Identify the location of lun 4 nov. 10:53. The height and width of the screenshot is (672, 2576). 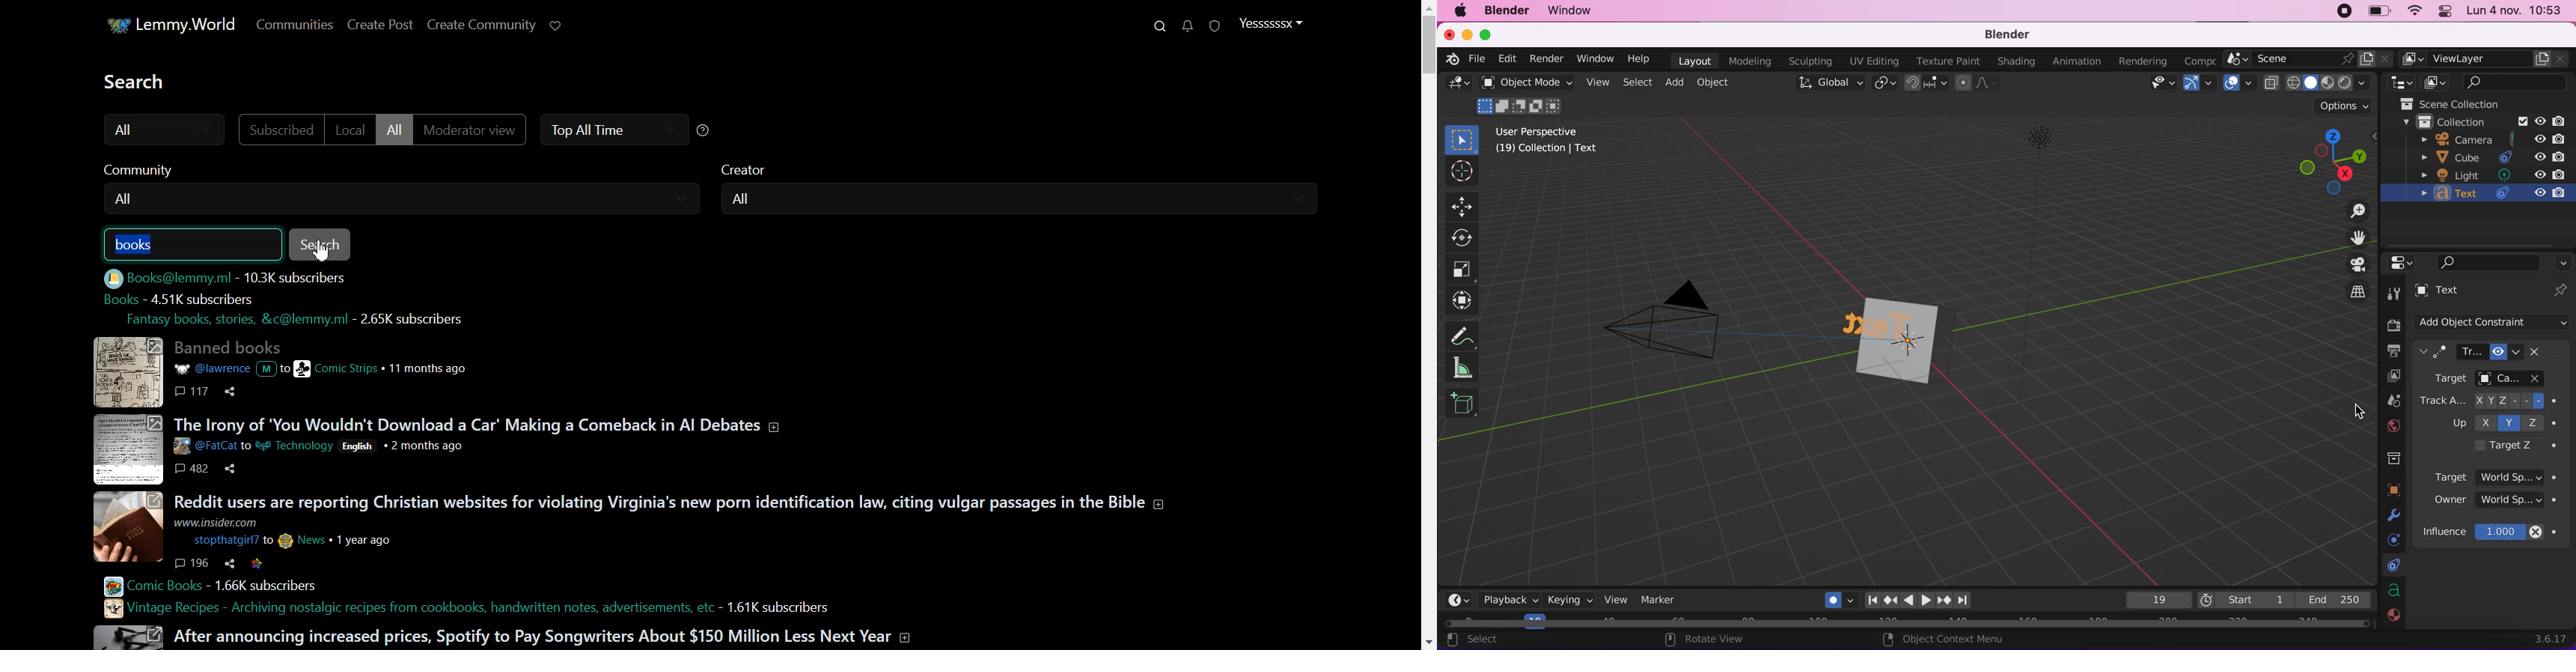
(2516, 12).